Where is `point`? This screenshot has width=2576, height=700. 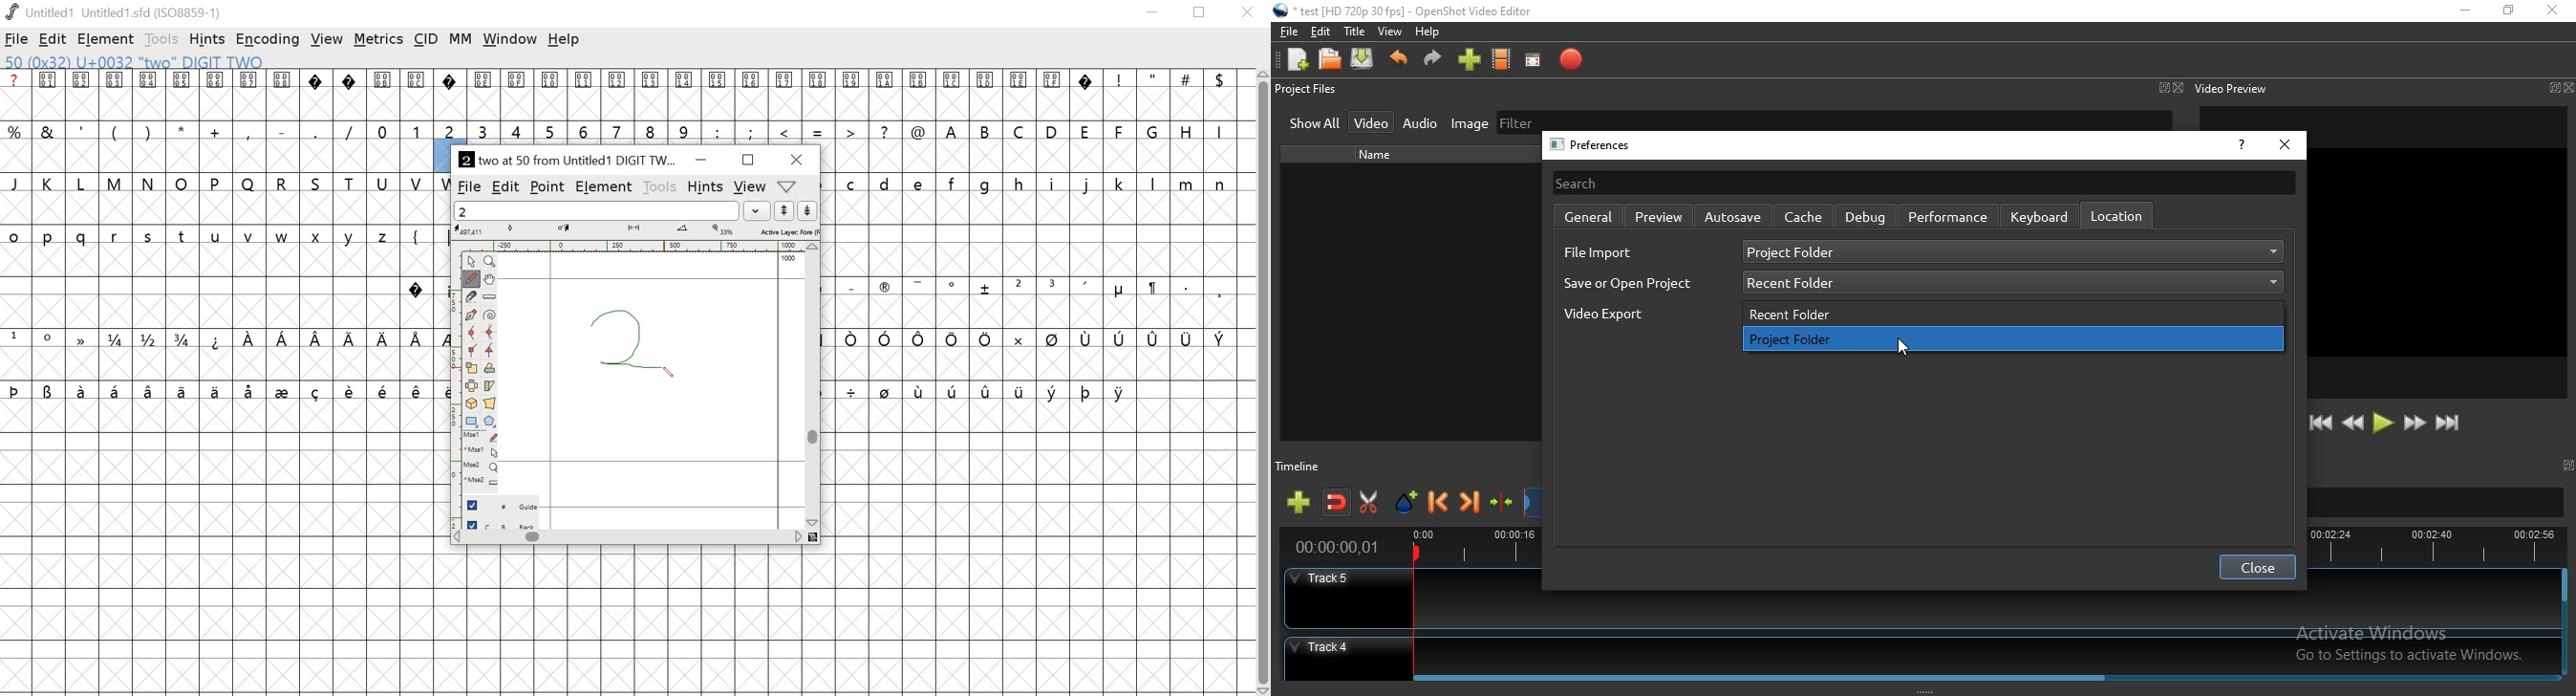 point is located at coordinates (474, 262).